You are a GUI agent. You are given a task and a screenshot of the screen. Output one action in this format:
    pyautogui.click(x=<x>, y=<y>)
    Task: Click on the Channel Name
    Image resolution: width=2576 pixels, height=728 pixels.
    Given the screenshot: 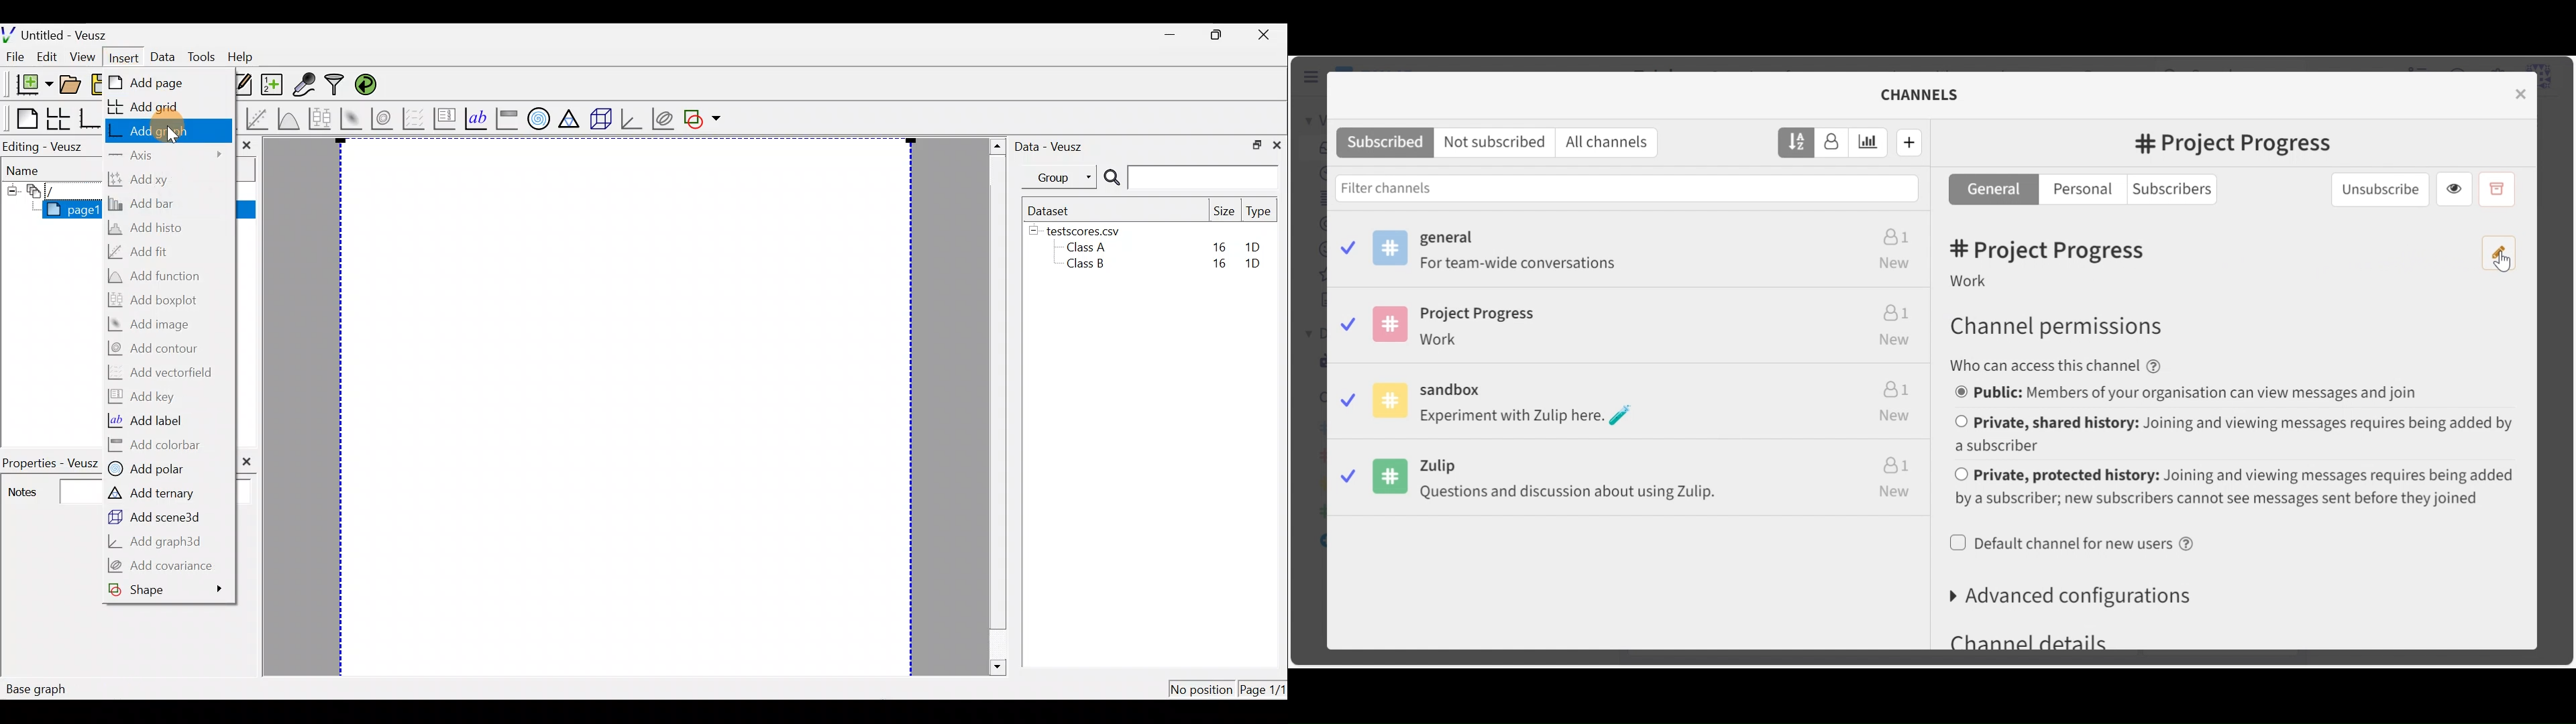 What is the action you would take?
    pyautogui.click(x=2048, y=250)
    